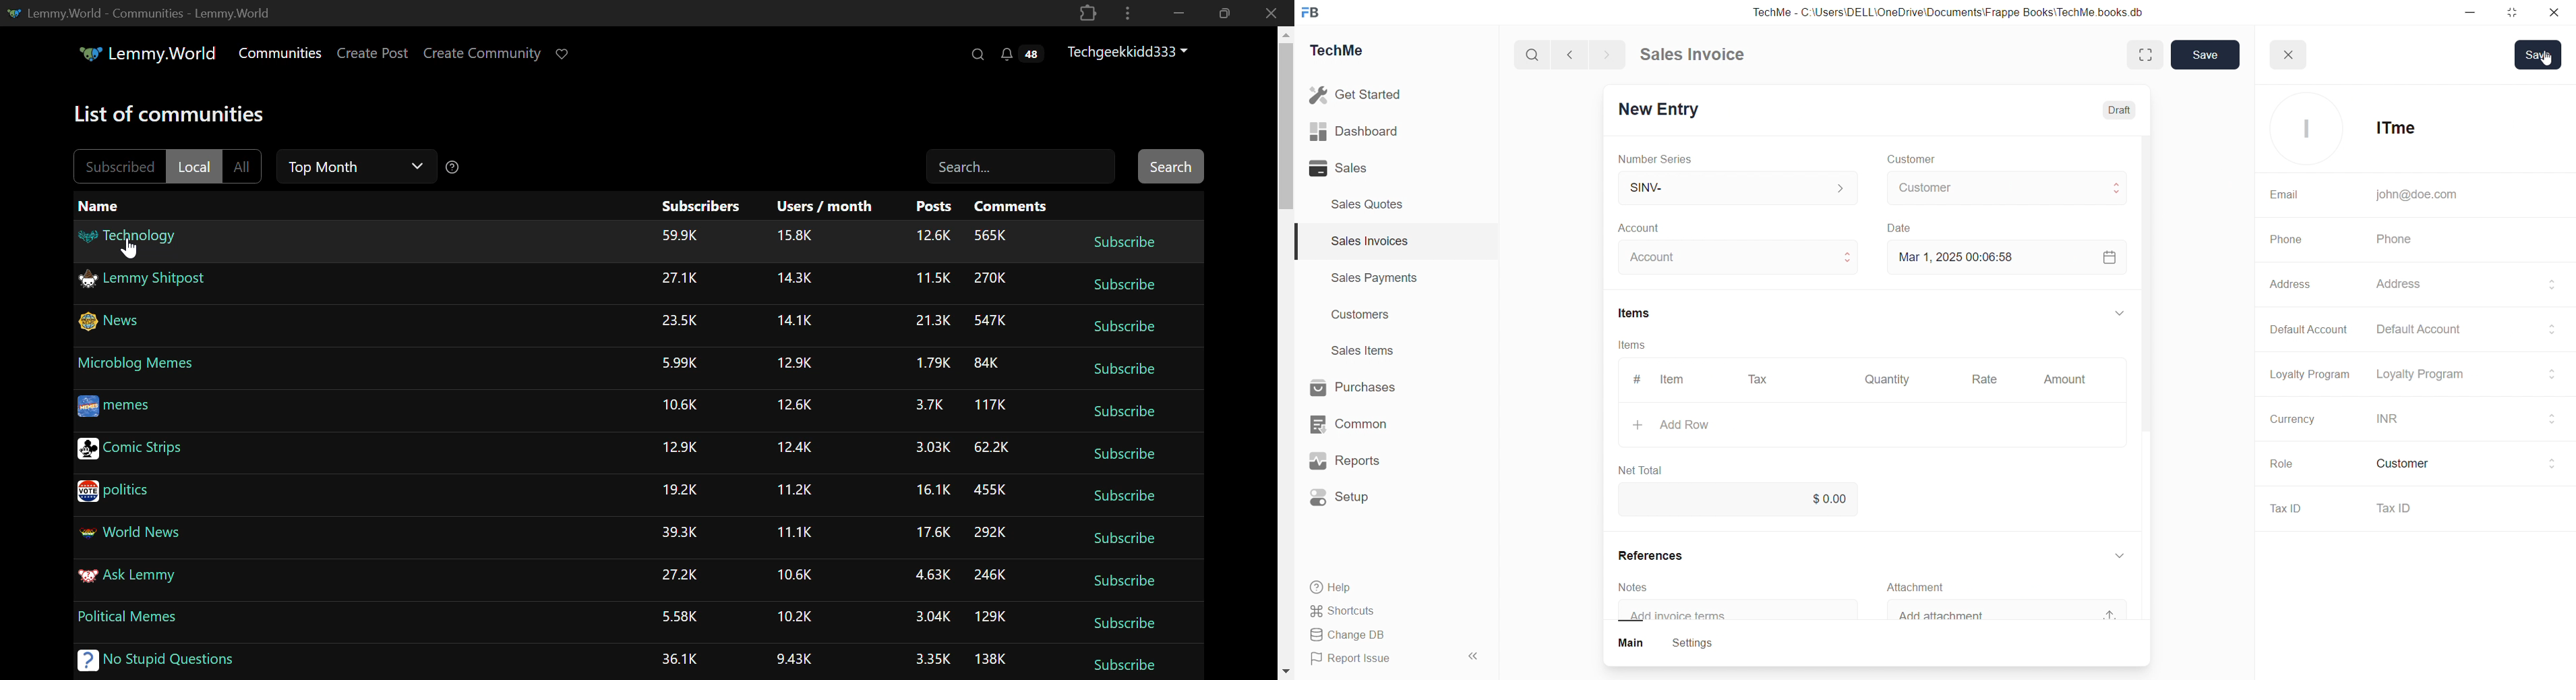 The height and width of the screenshot is (700, 2576). I want to click on New Entry, so click(1664, 107).